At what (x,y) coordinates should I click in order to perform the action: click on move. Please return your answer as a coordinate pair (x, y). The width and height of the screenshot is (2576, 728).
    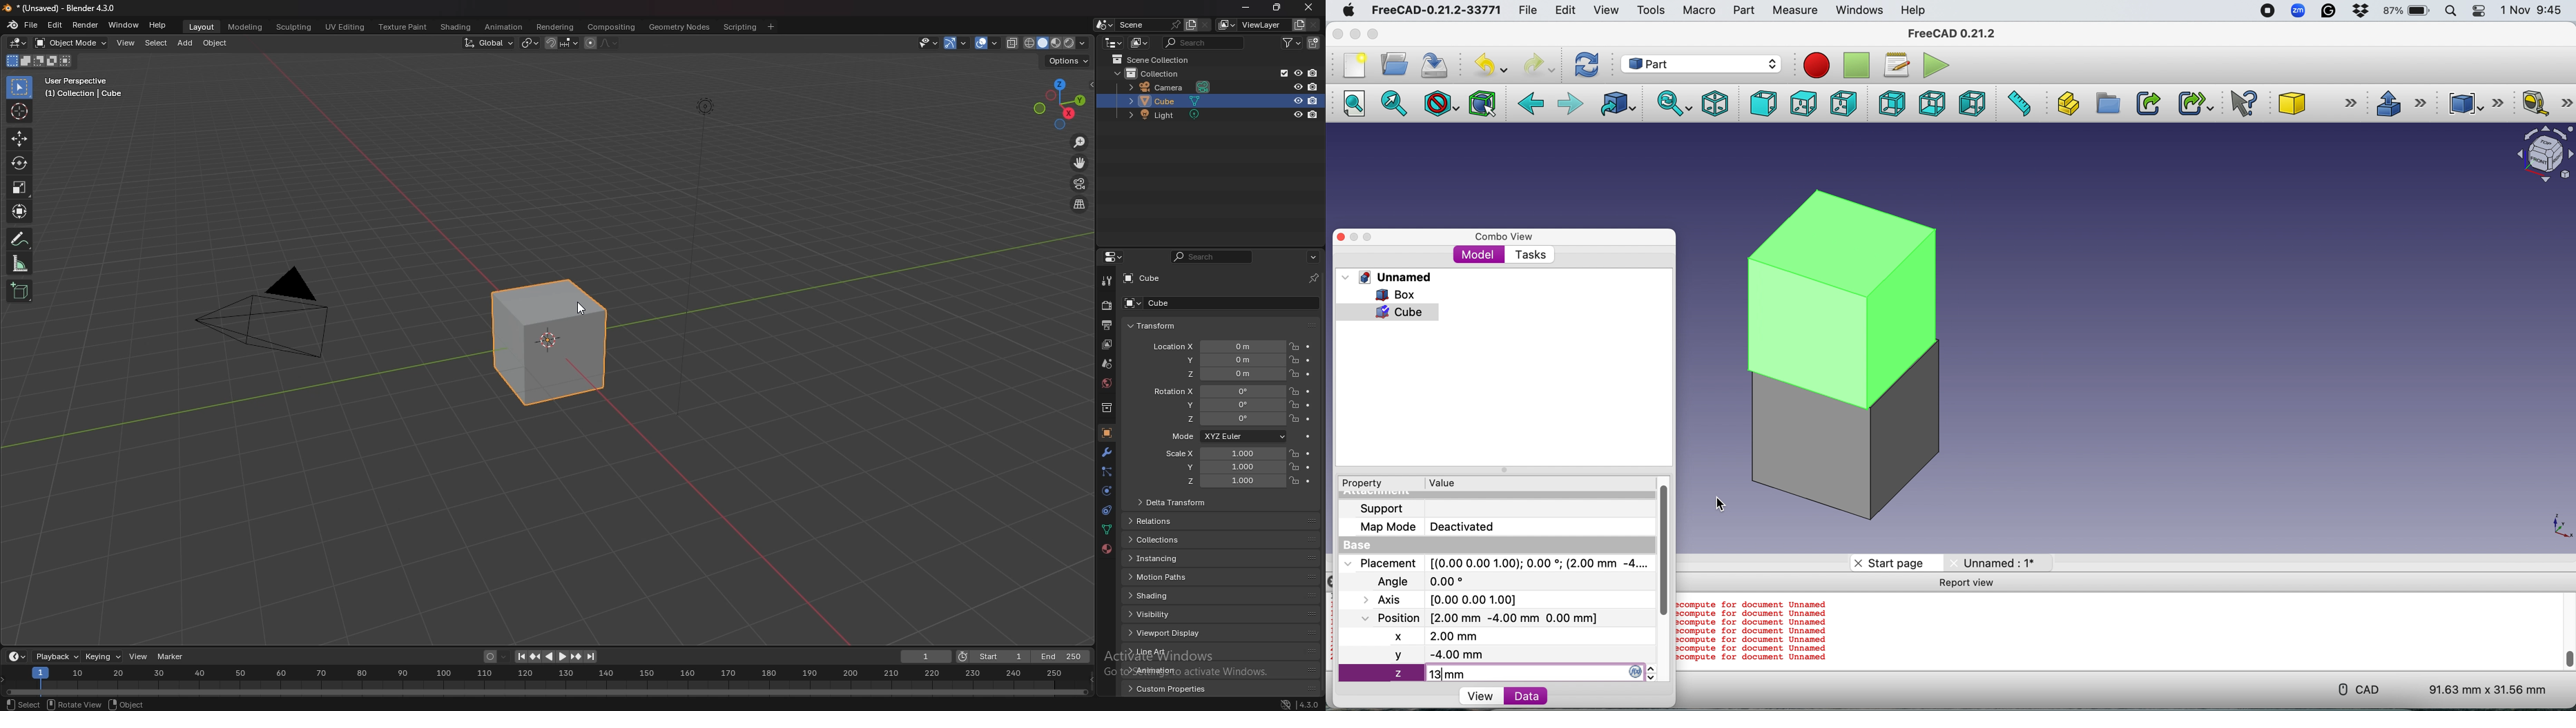
    Looking at the image, I should click on (1081, 162).